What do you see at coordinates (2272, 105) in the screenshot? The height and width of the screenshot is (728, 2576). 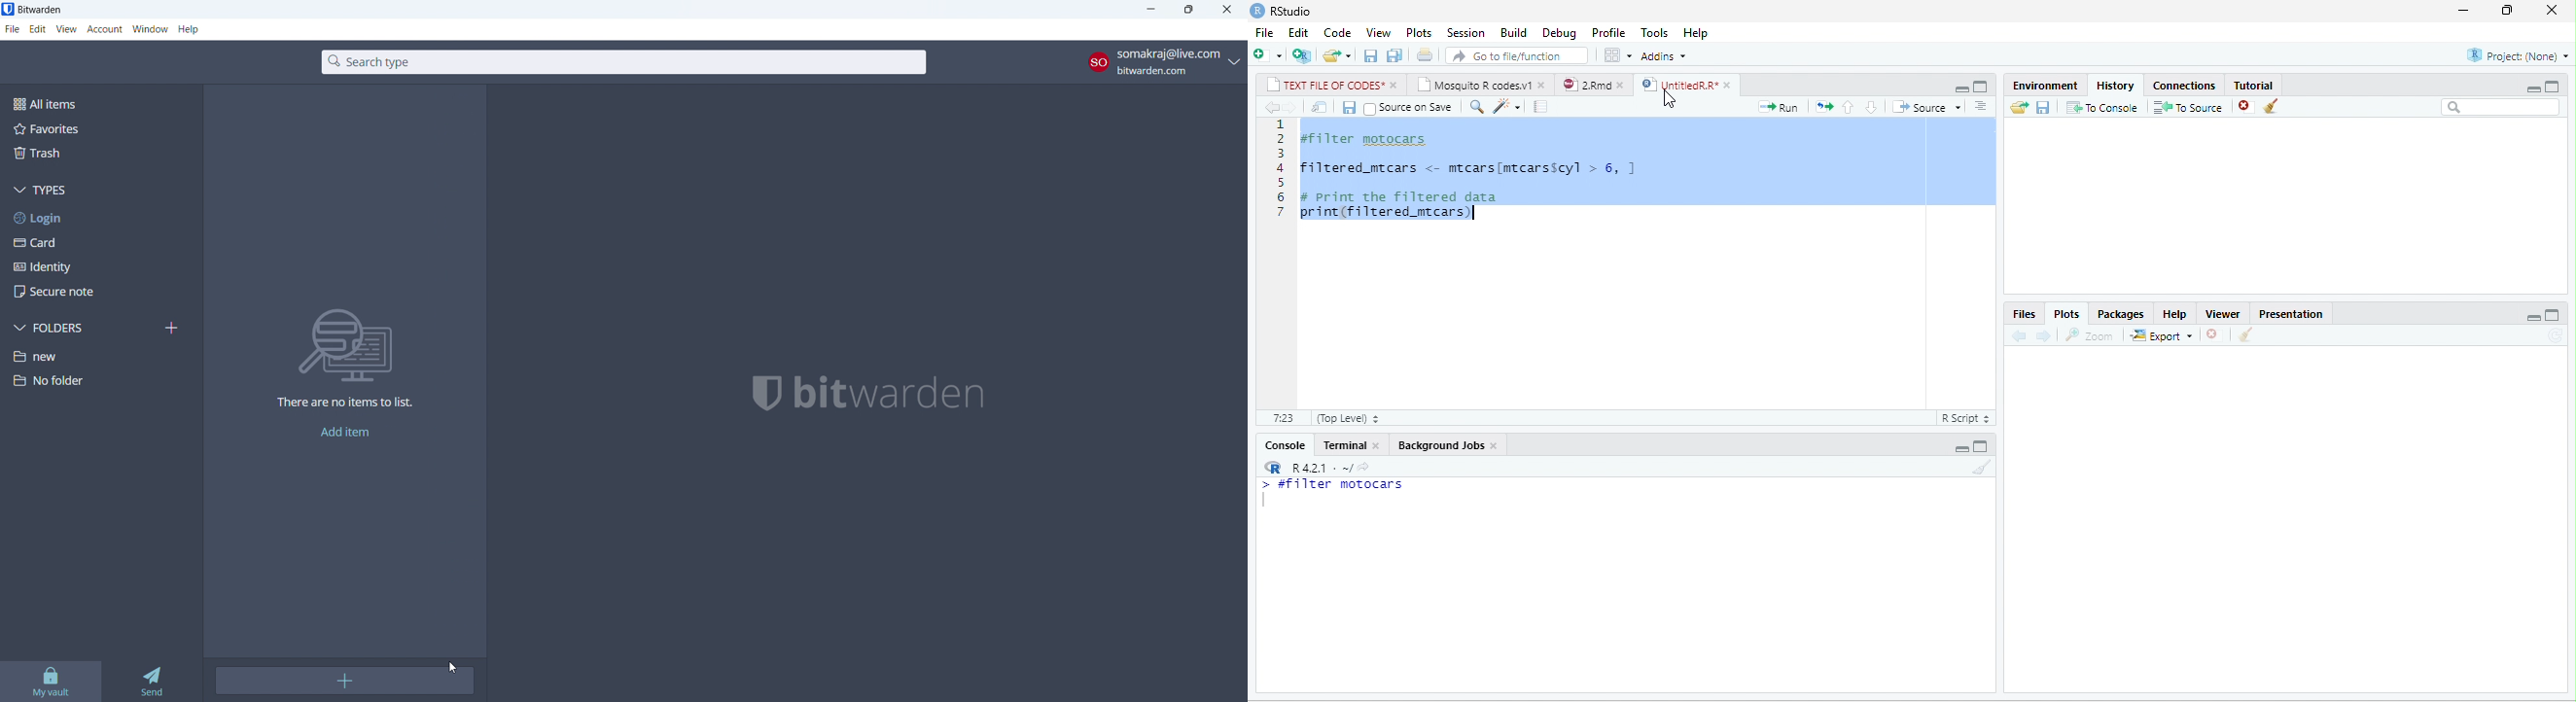 I see `clear` at bounding box center [2272, 105].